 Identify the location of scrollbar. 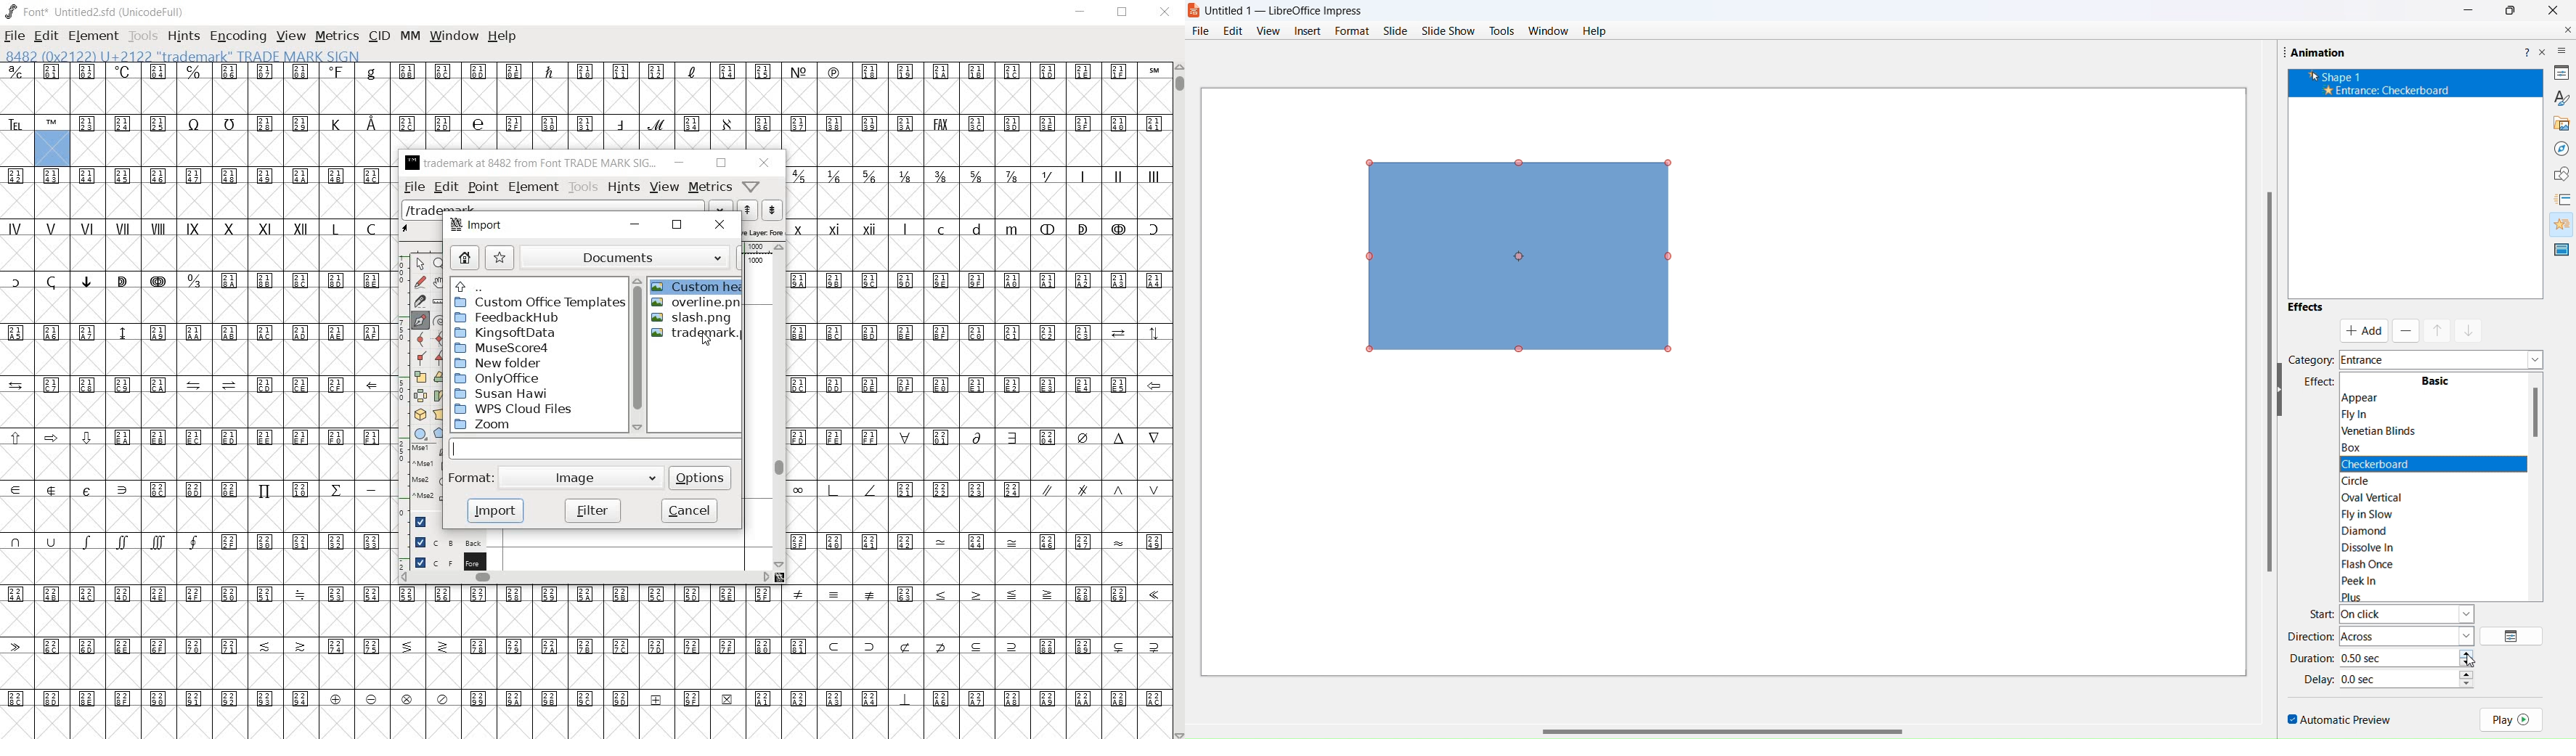
(636, 355).